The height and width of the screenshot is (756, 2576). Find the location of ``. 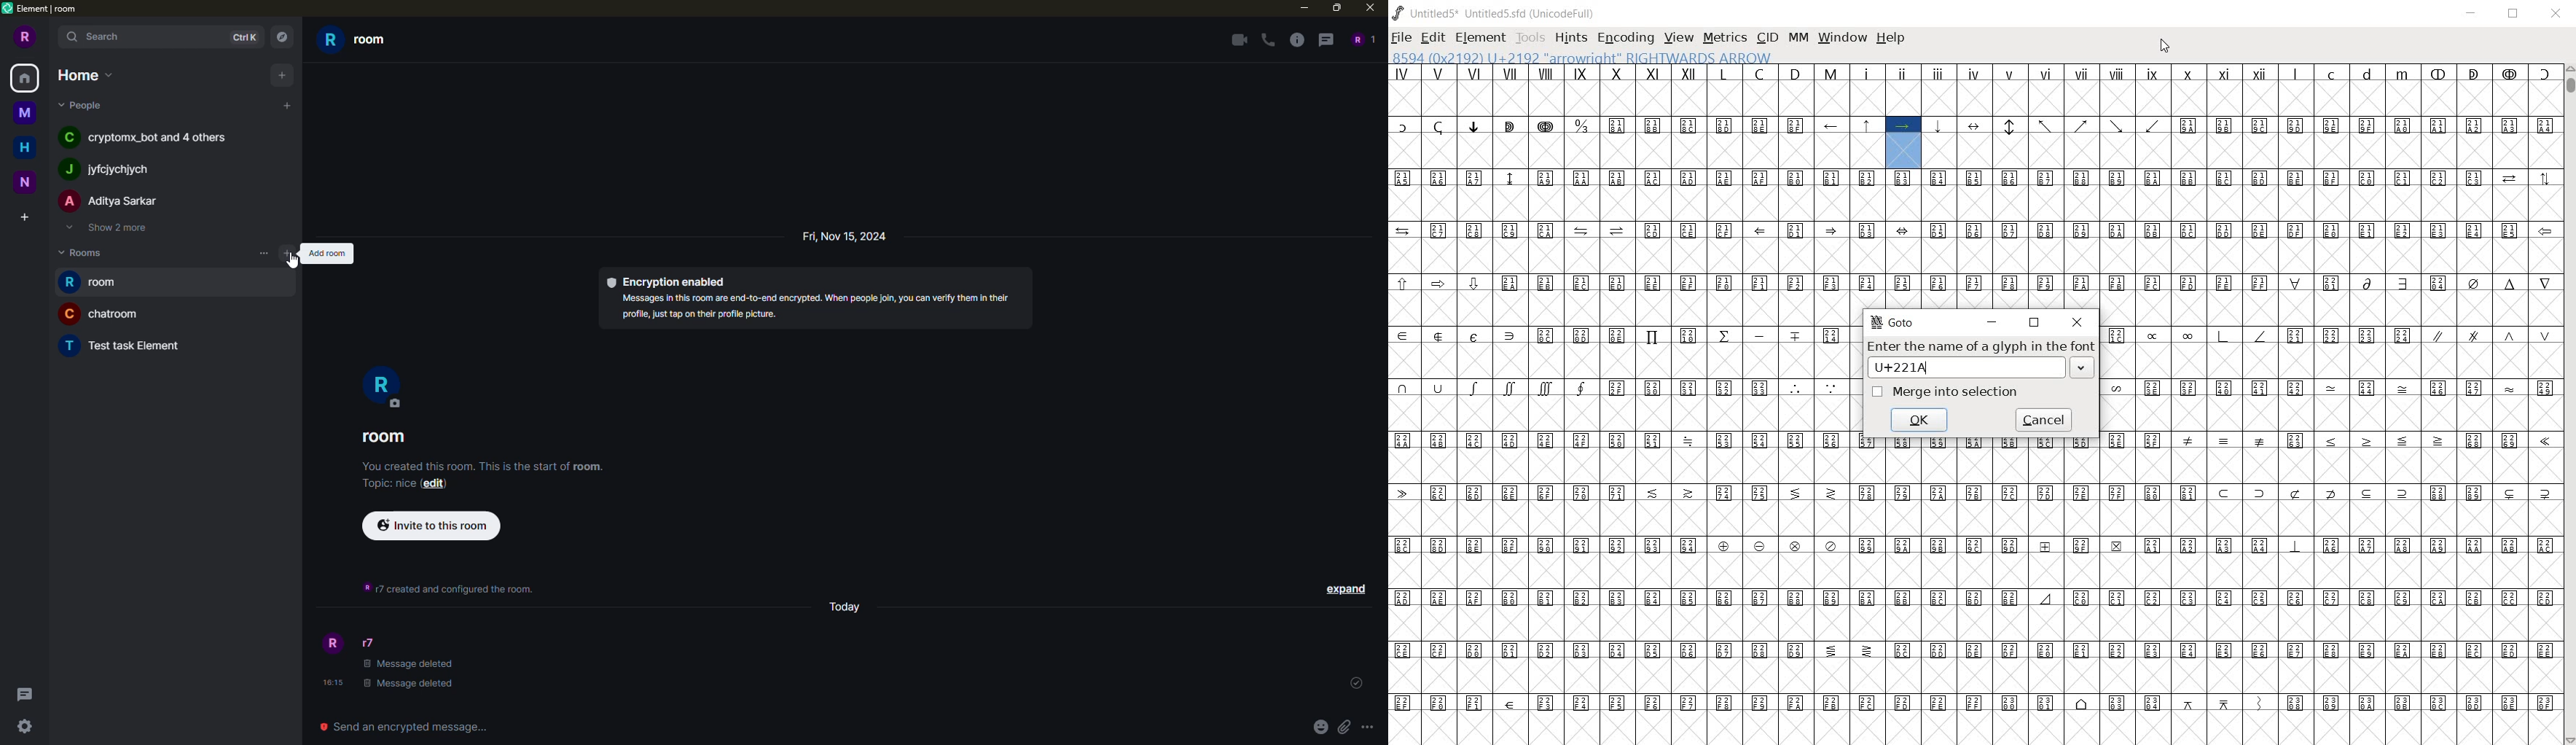

 is located at coordinates (296, 265).